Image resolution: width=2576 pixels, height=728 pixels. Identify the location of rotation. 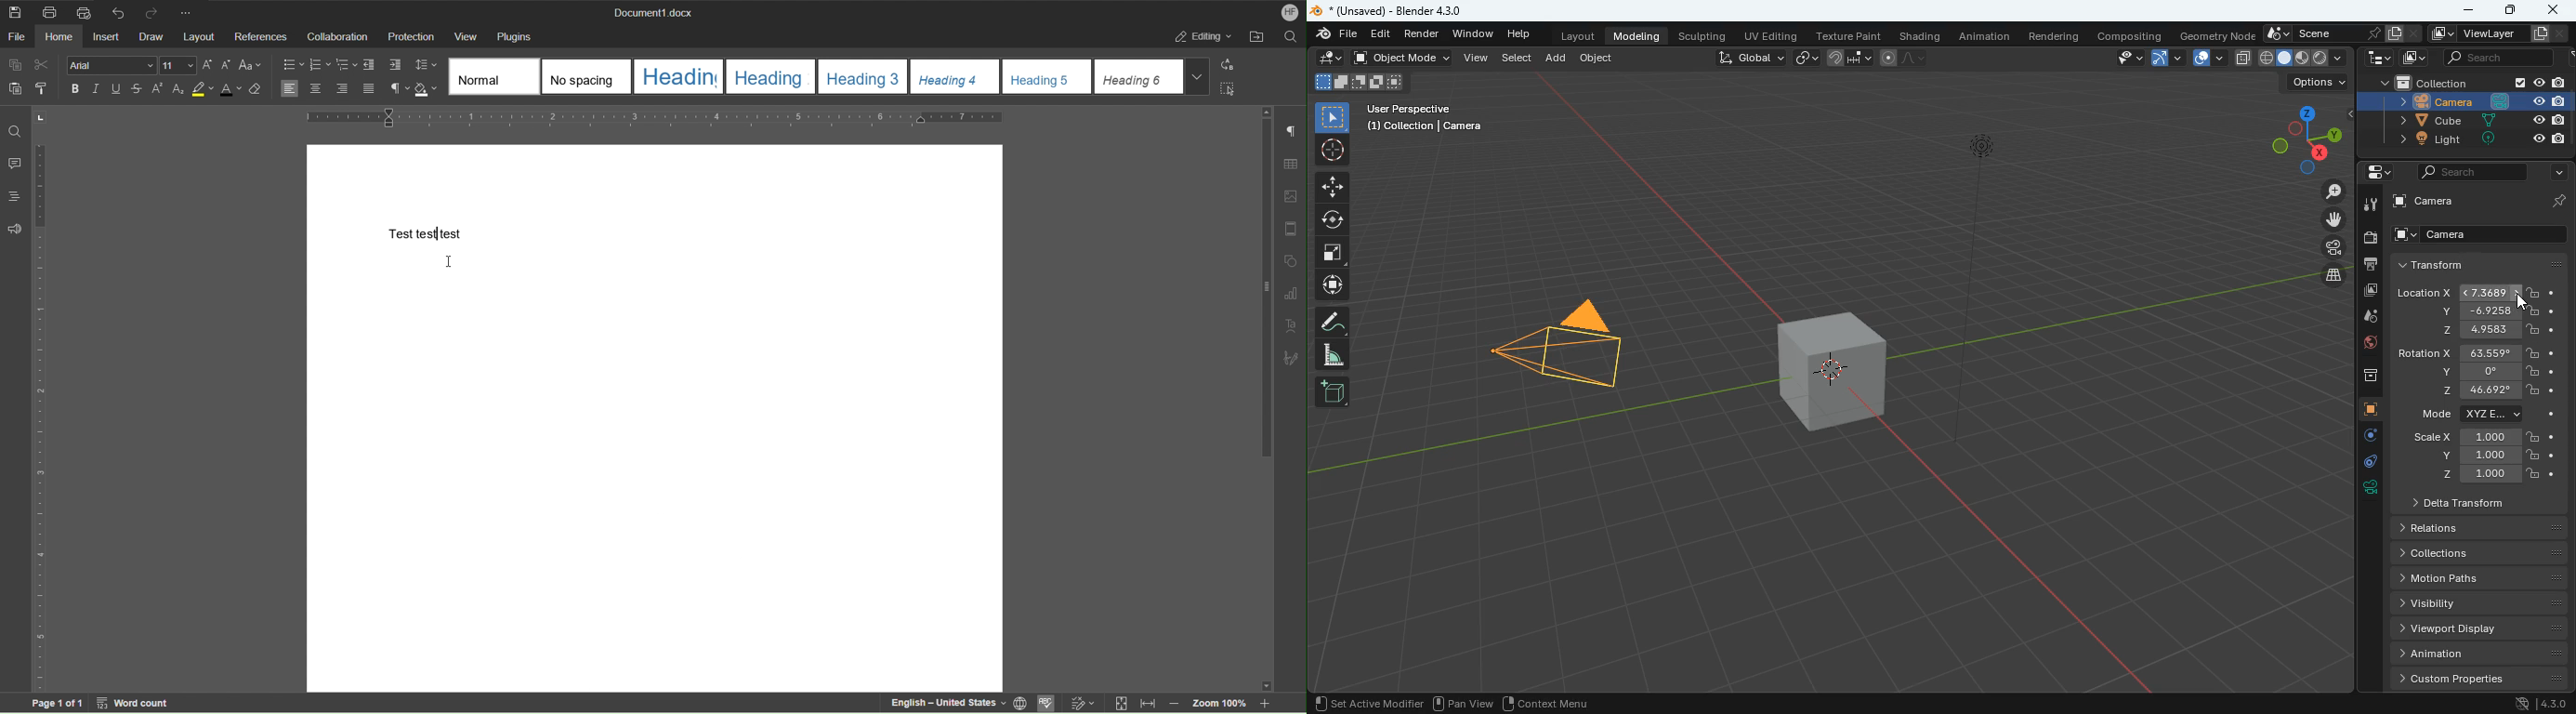
(1332, 218).